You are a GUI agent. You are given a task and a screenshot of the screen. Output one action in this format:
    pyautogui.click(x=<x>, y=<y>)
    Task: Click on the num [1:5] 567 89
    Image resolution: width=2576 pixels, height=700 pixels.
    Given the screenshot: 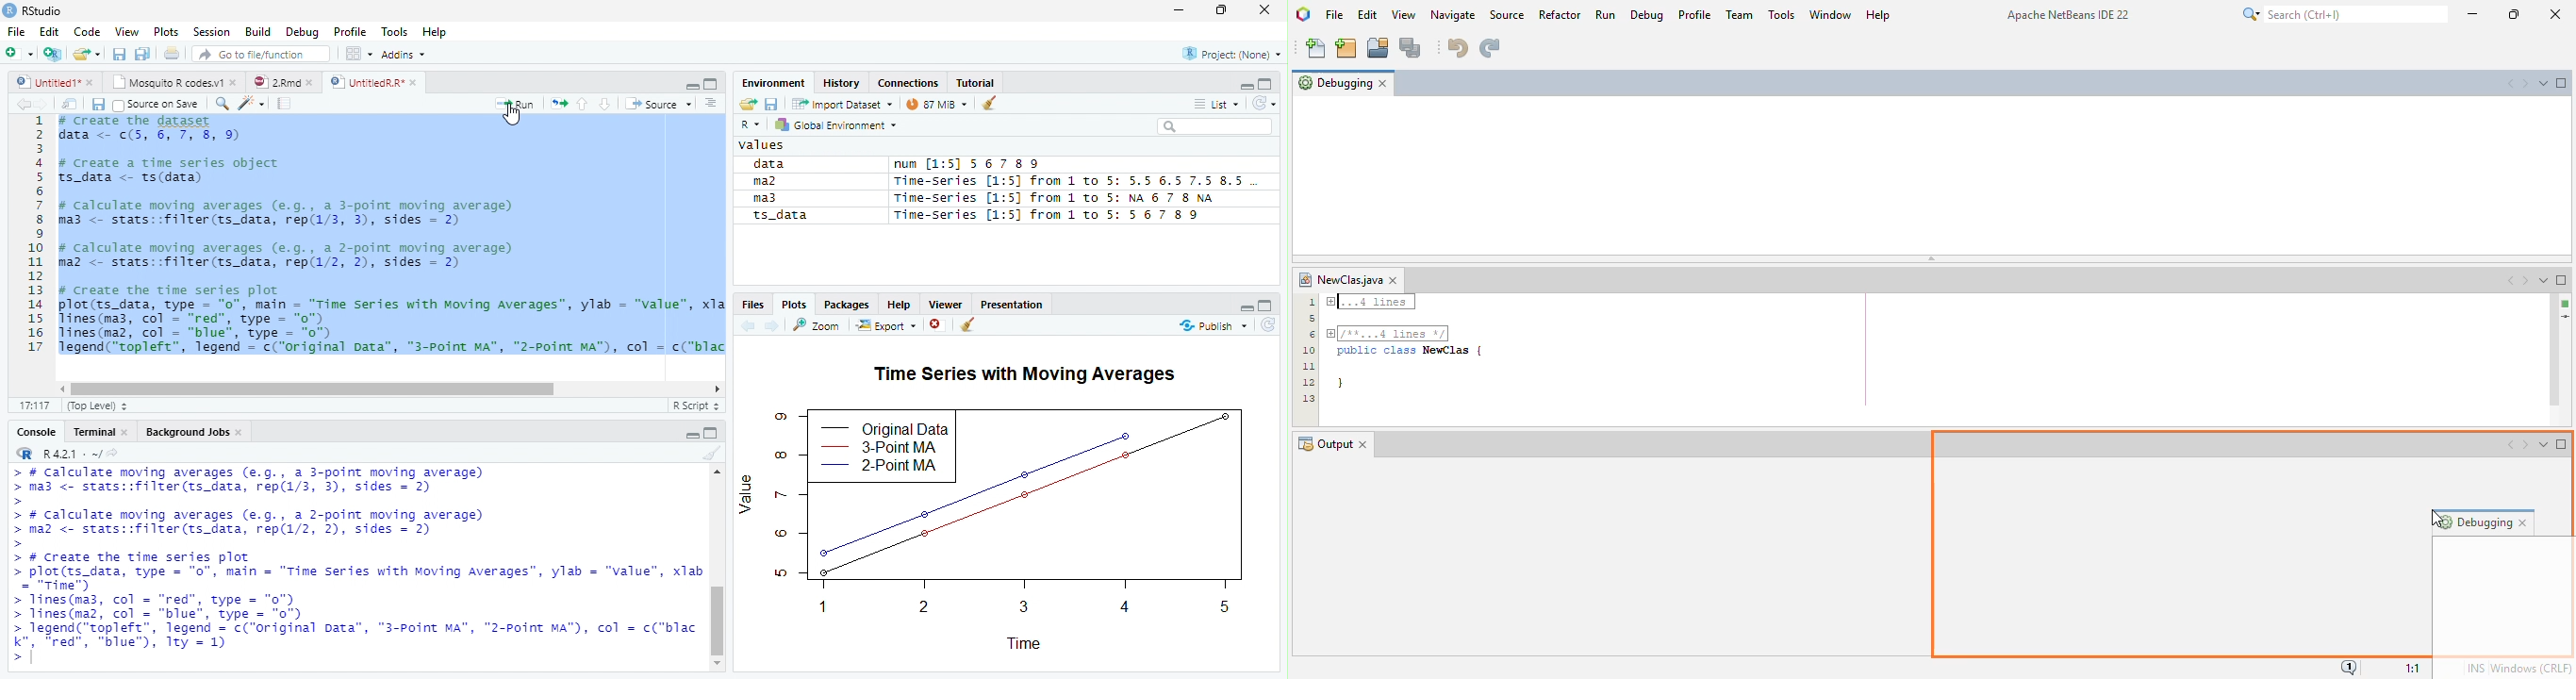 What is the action you would take?
    pyautogui.click(x=967, y=164)
    